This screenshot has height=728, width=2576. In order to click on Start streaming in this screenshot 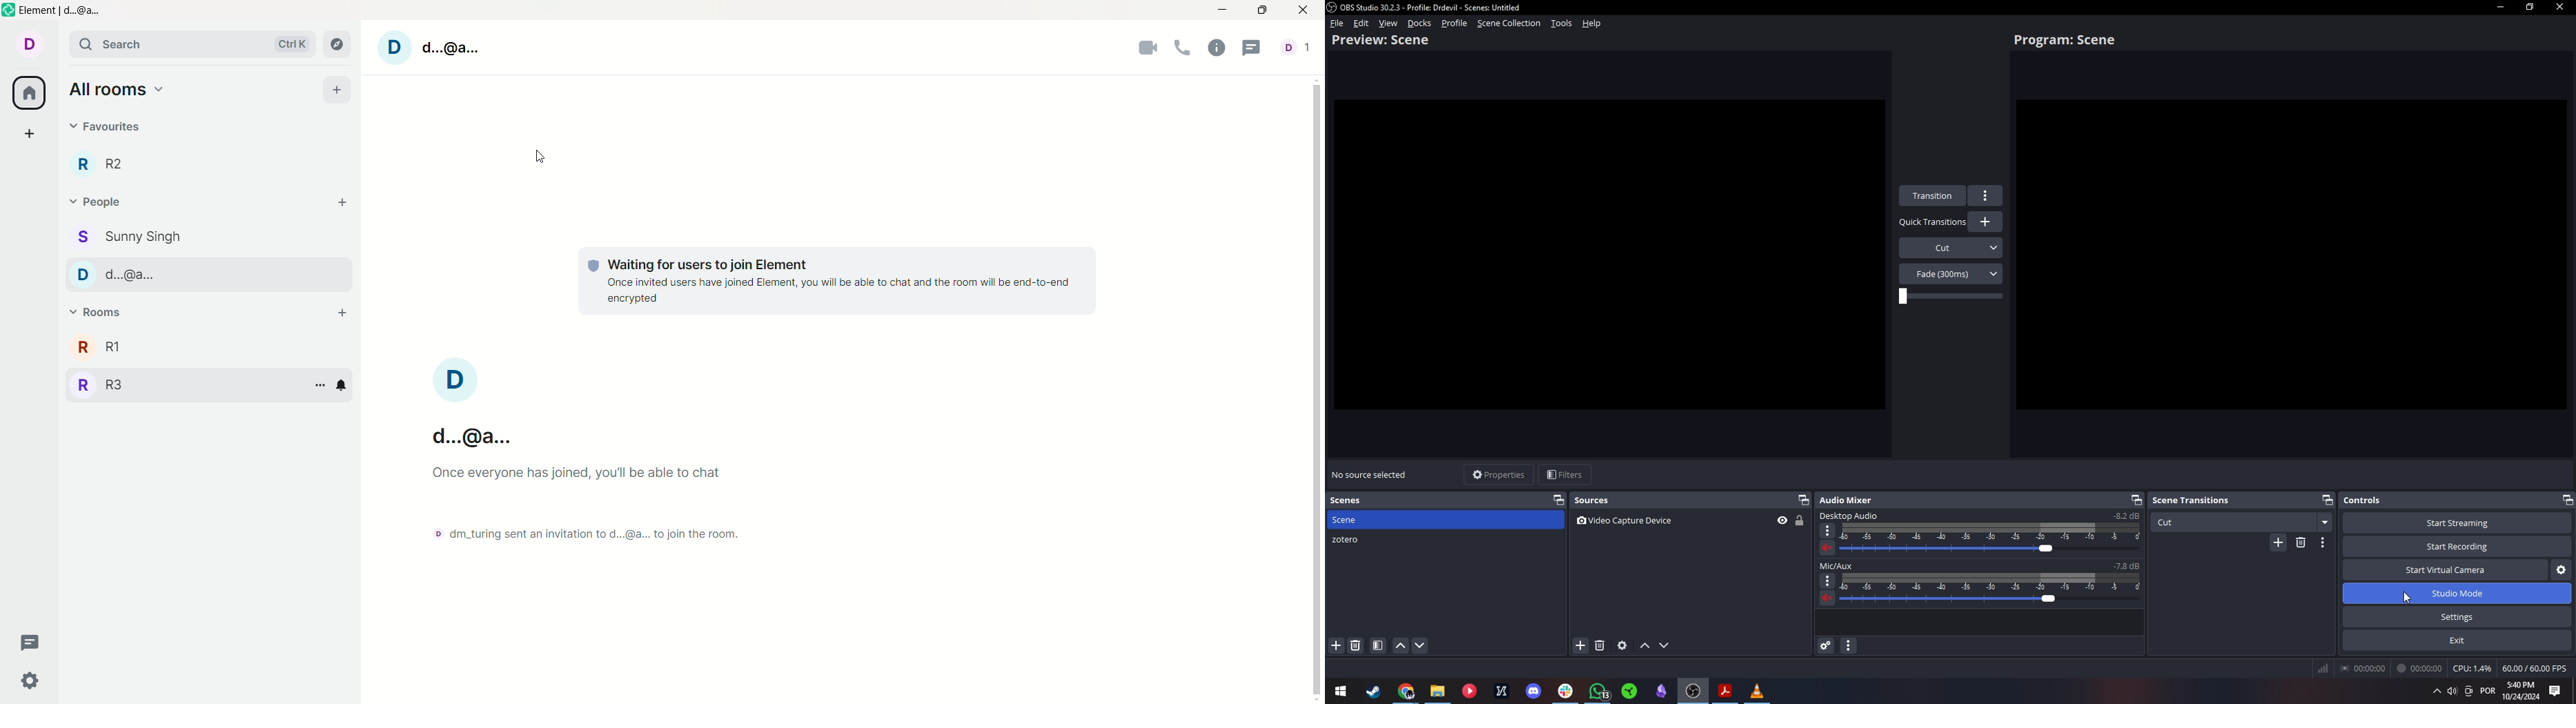, I will do `click(2457, 523)`.